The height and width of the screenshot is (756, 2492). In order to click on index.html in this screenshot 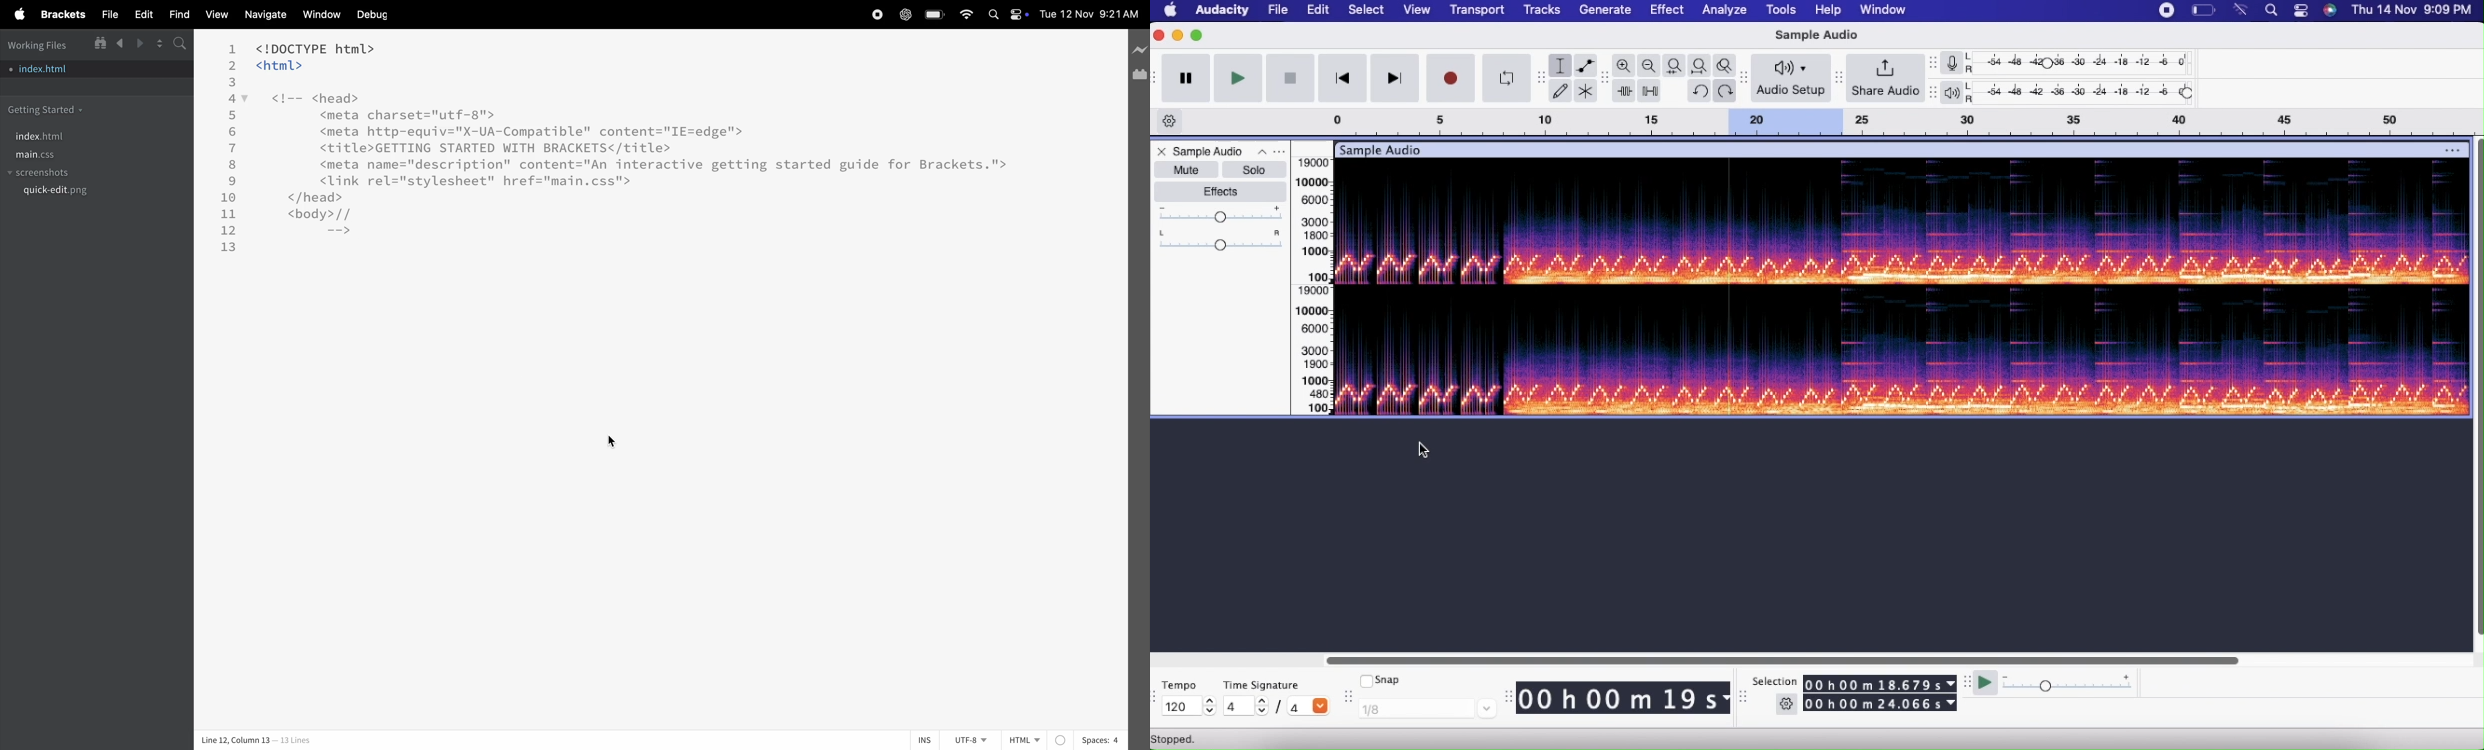, I will do `click(76, 66)`.